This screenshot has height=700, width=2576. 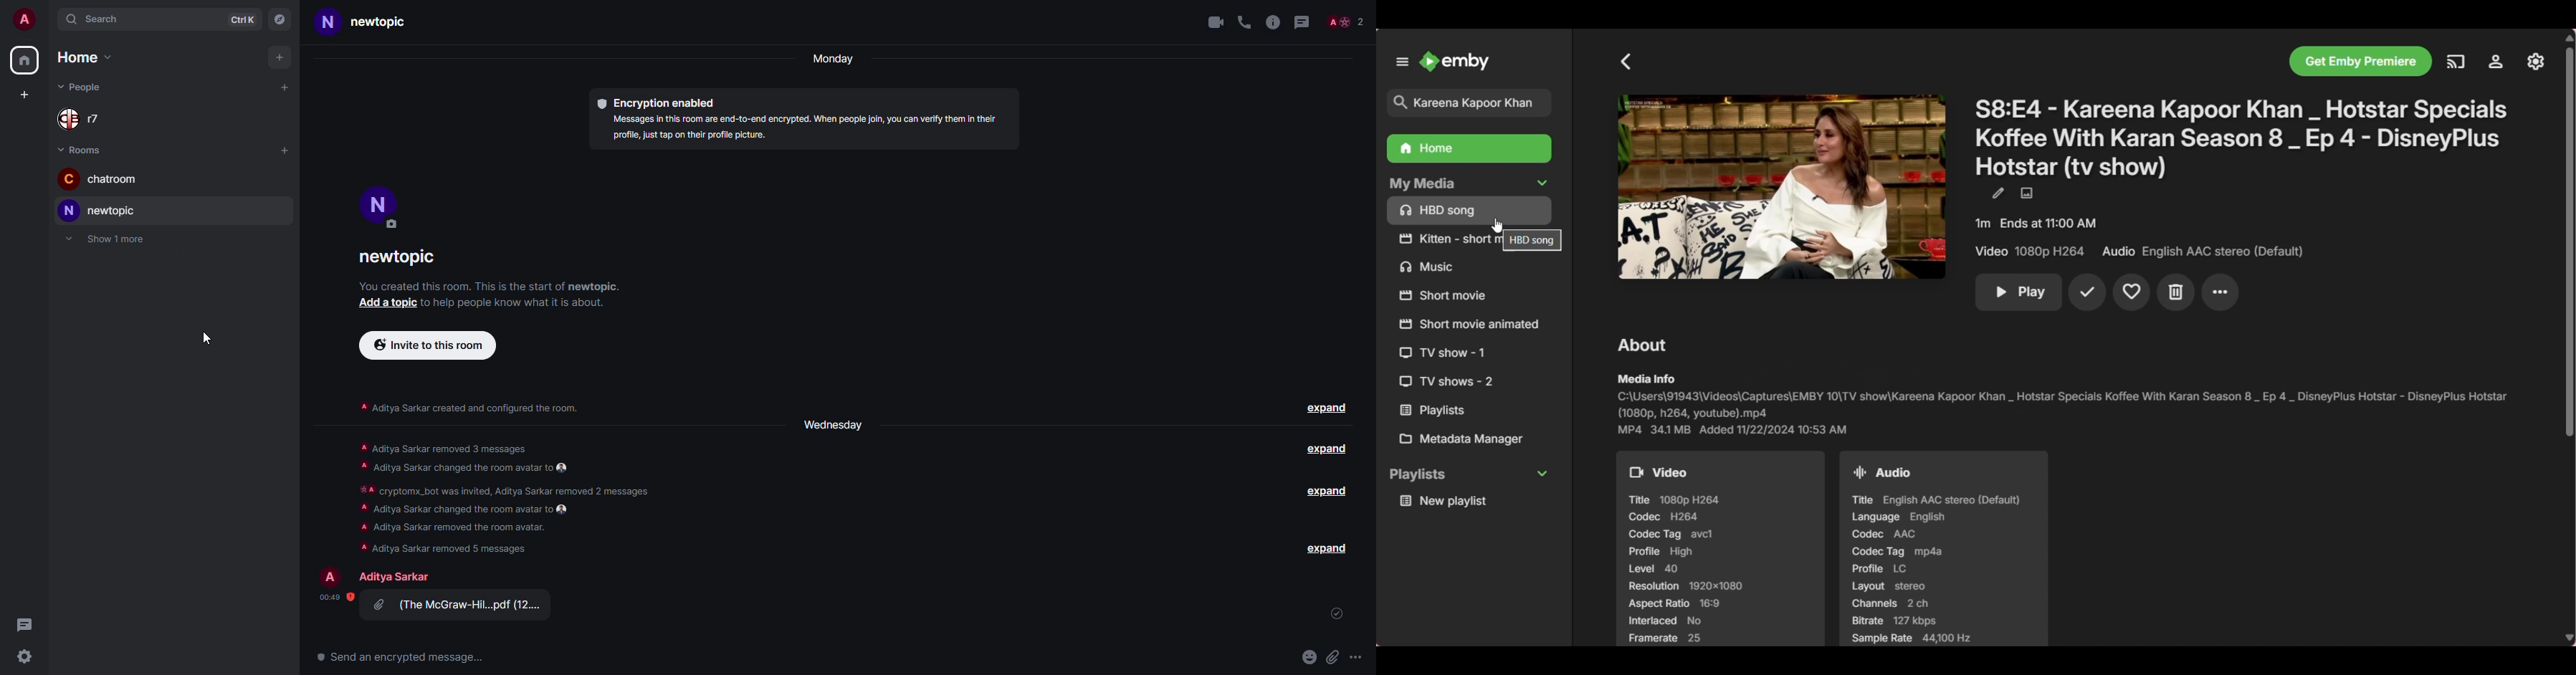 What do you see at coordinates (206, 338) in the screenshot?
I see `cursor` at bounding box center [206, 338].